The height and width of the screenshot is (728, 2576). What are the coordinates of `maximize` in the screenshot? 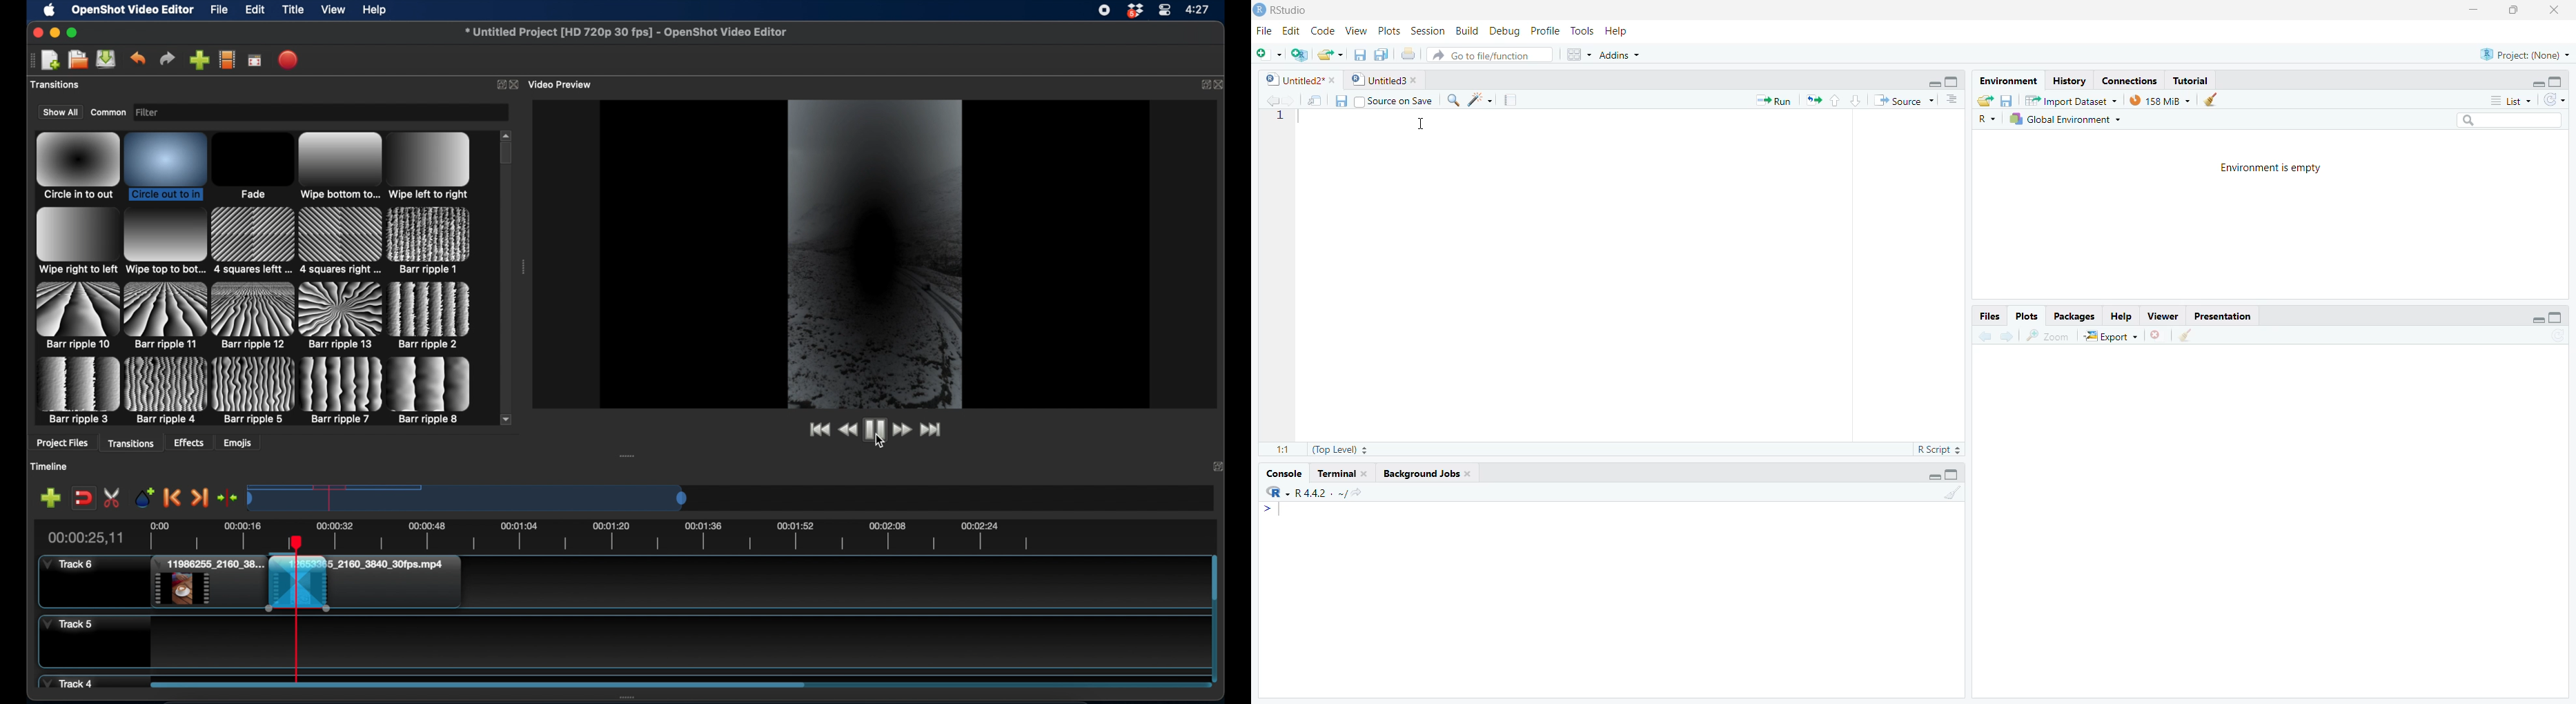 It's located at (2515, 10).